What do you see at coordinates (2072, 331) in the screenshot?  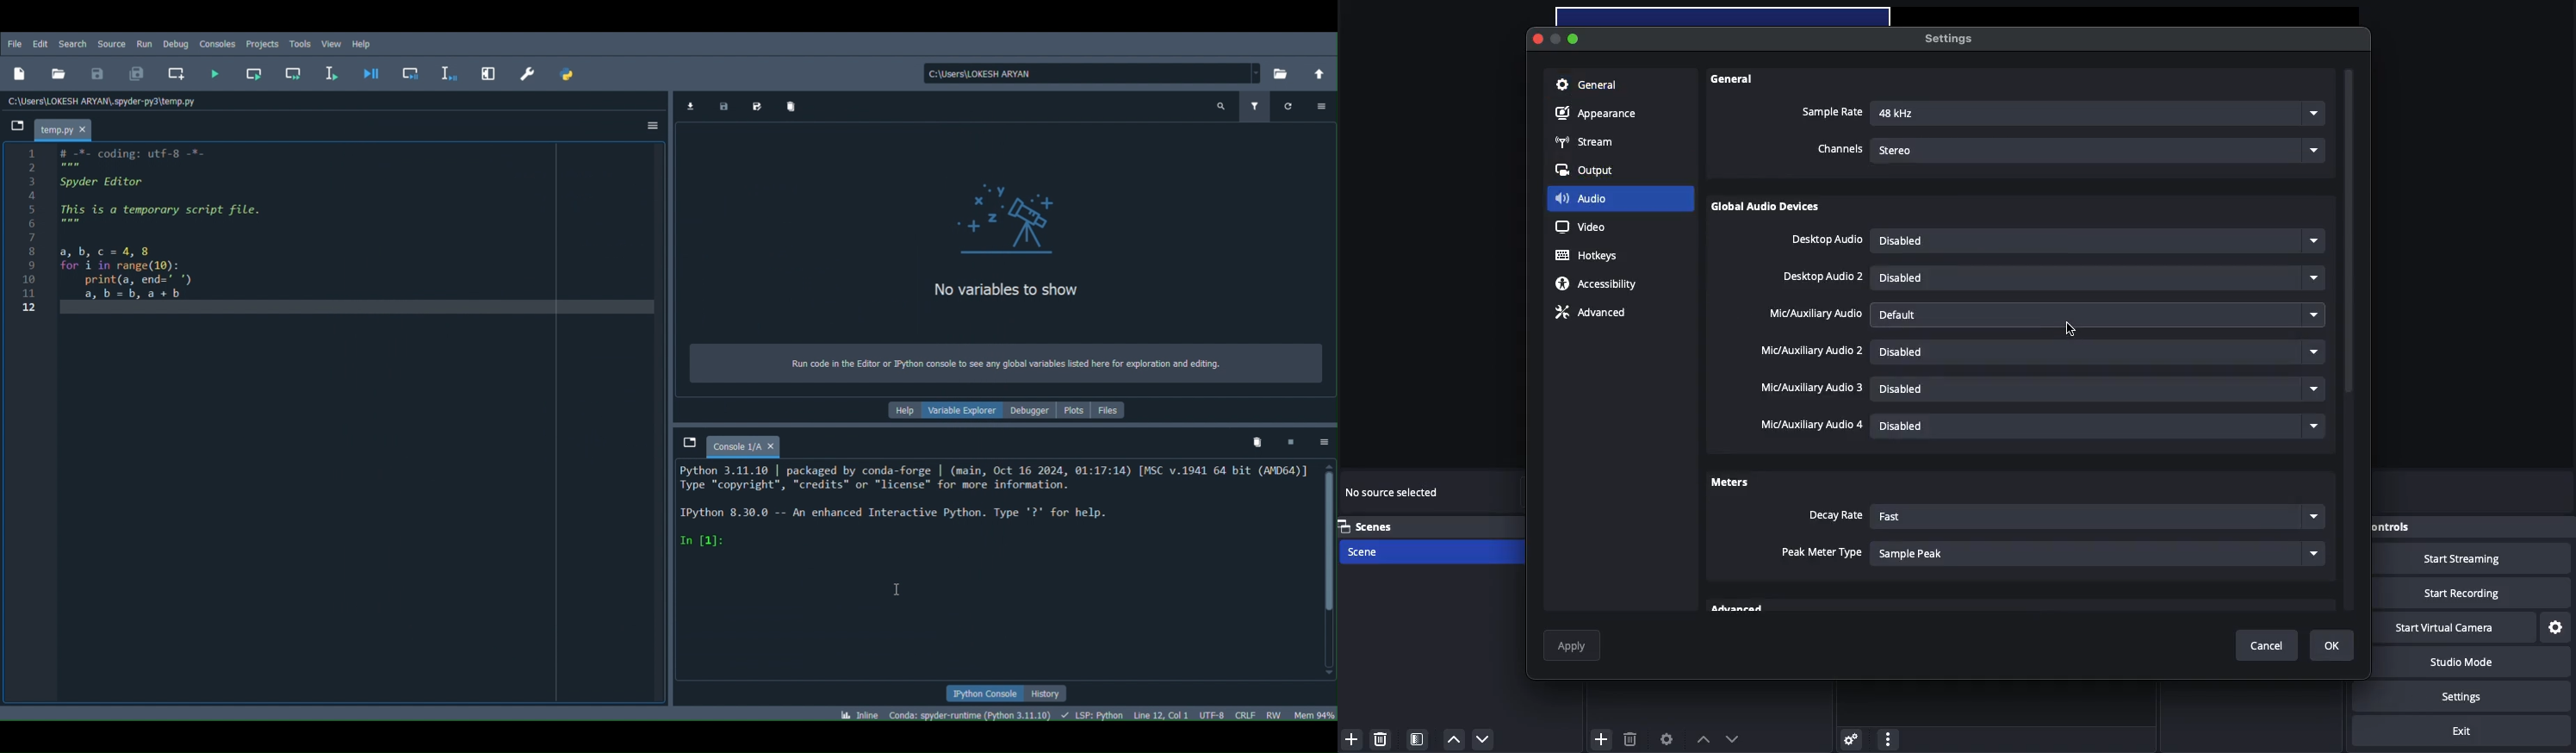 I see `Cursor` at bounding box center [2072, 331].